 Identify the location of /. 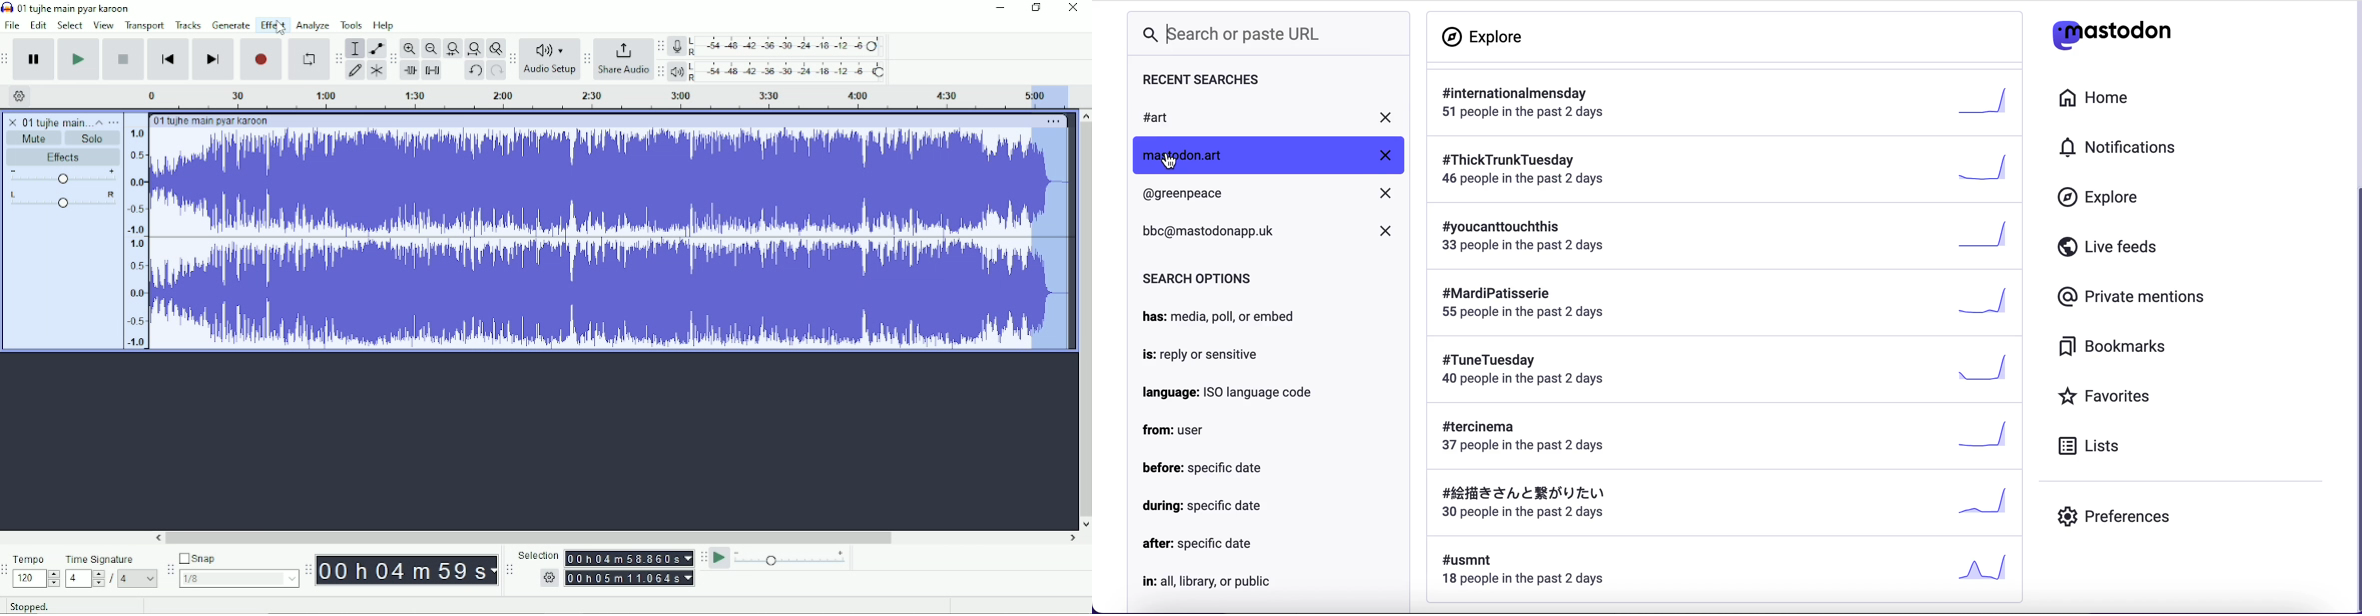
(112, 579).